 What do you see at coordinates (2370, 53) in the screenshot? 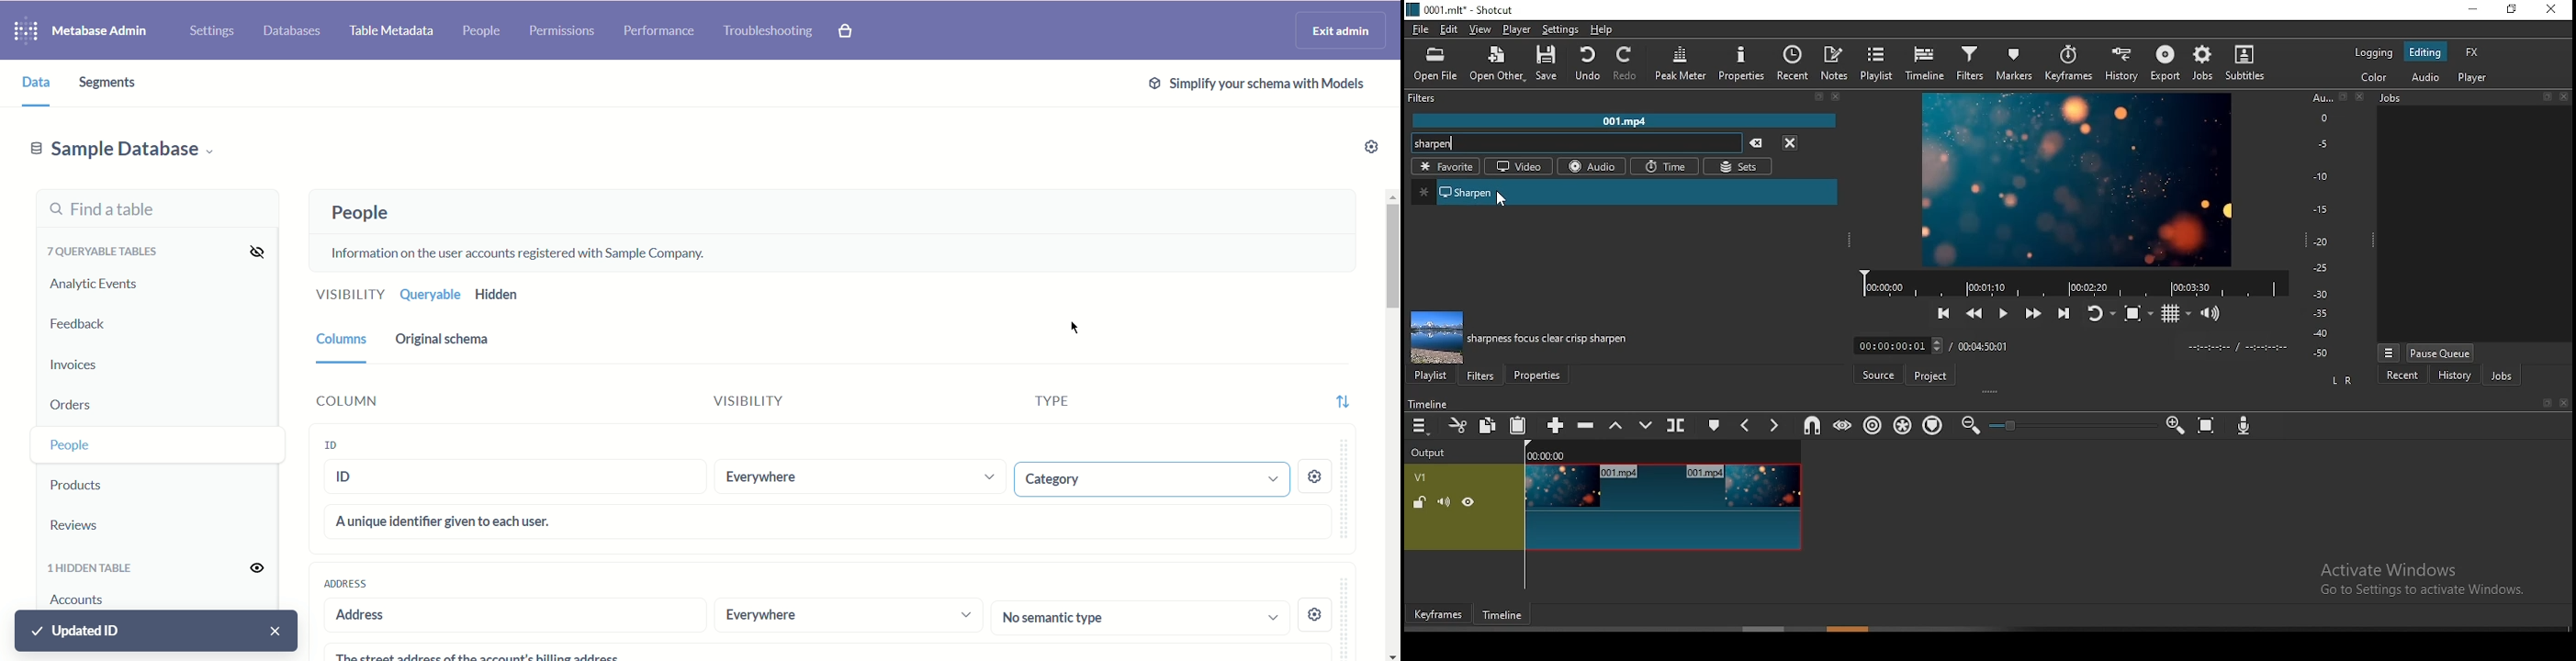
I see `logging` at bounding box center [2370, 53].